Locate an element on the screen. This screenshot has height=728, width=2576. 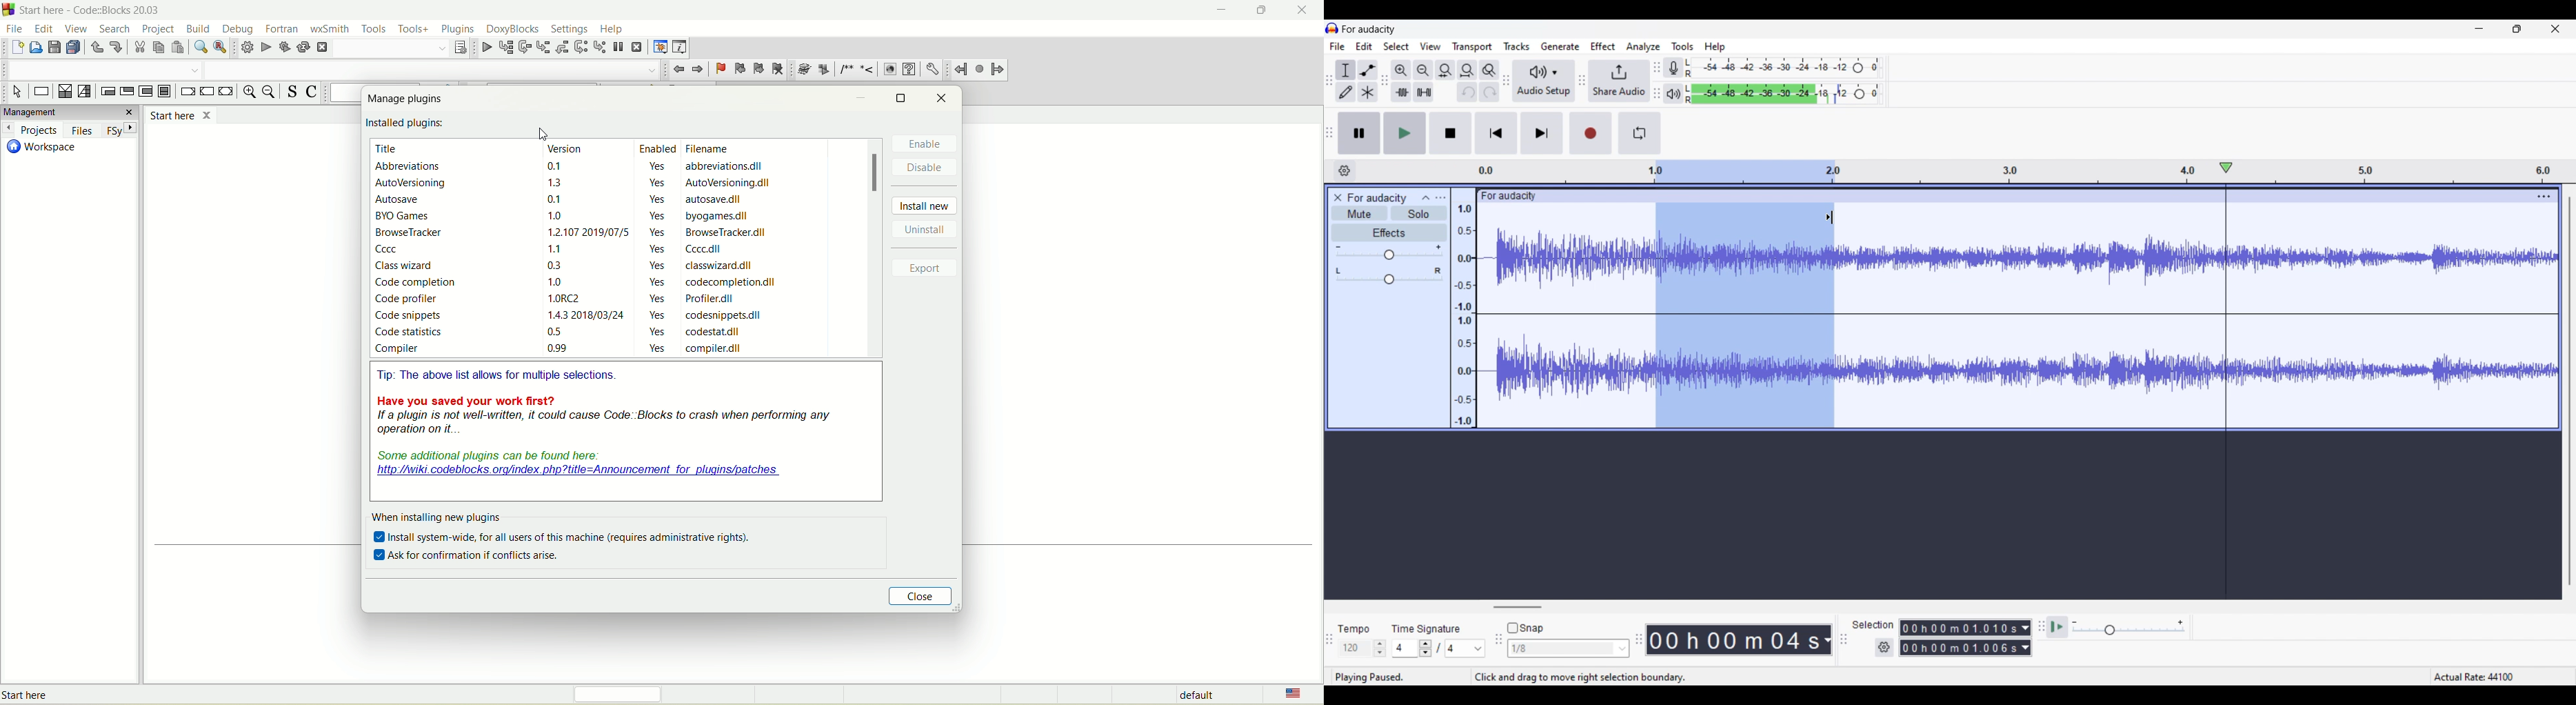
cursor is located at coordinates (544, 132).